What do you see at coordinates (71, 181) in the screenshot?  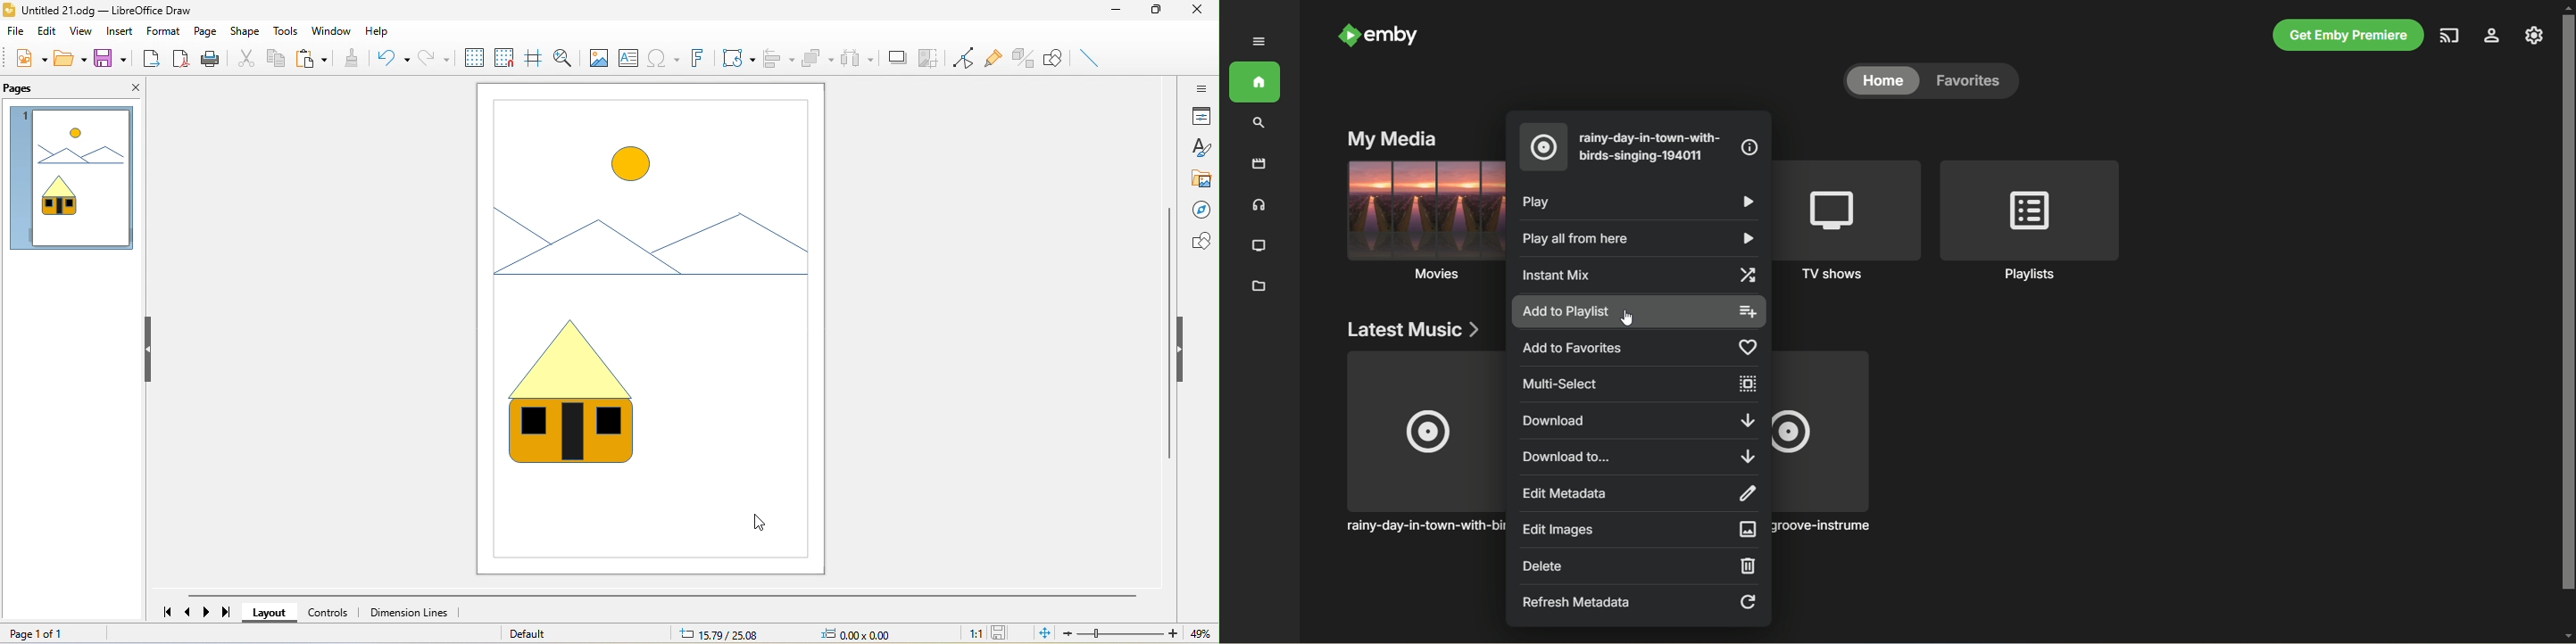 I see `page preview` at bounding box center [71, 181].